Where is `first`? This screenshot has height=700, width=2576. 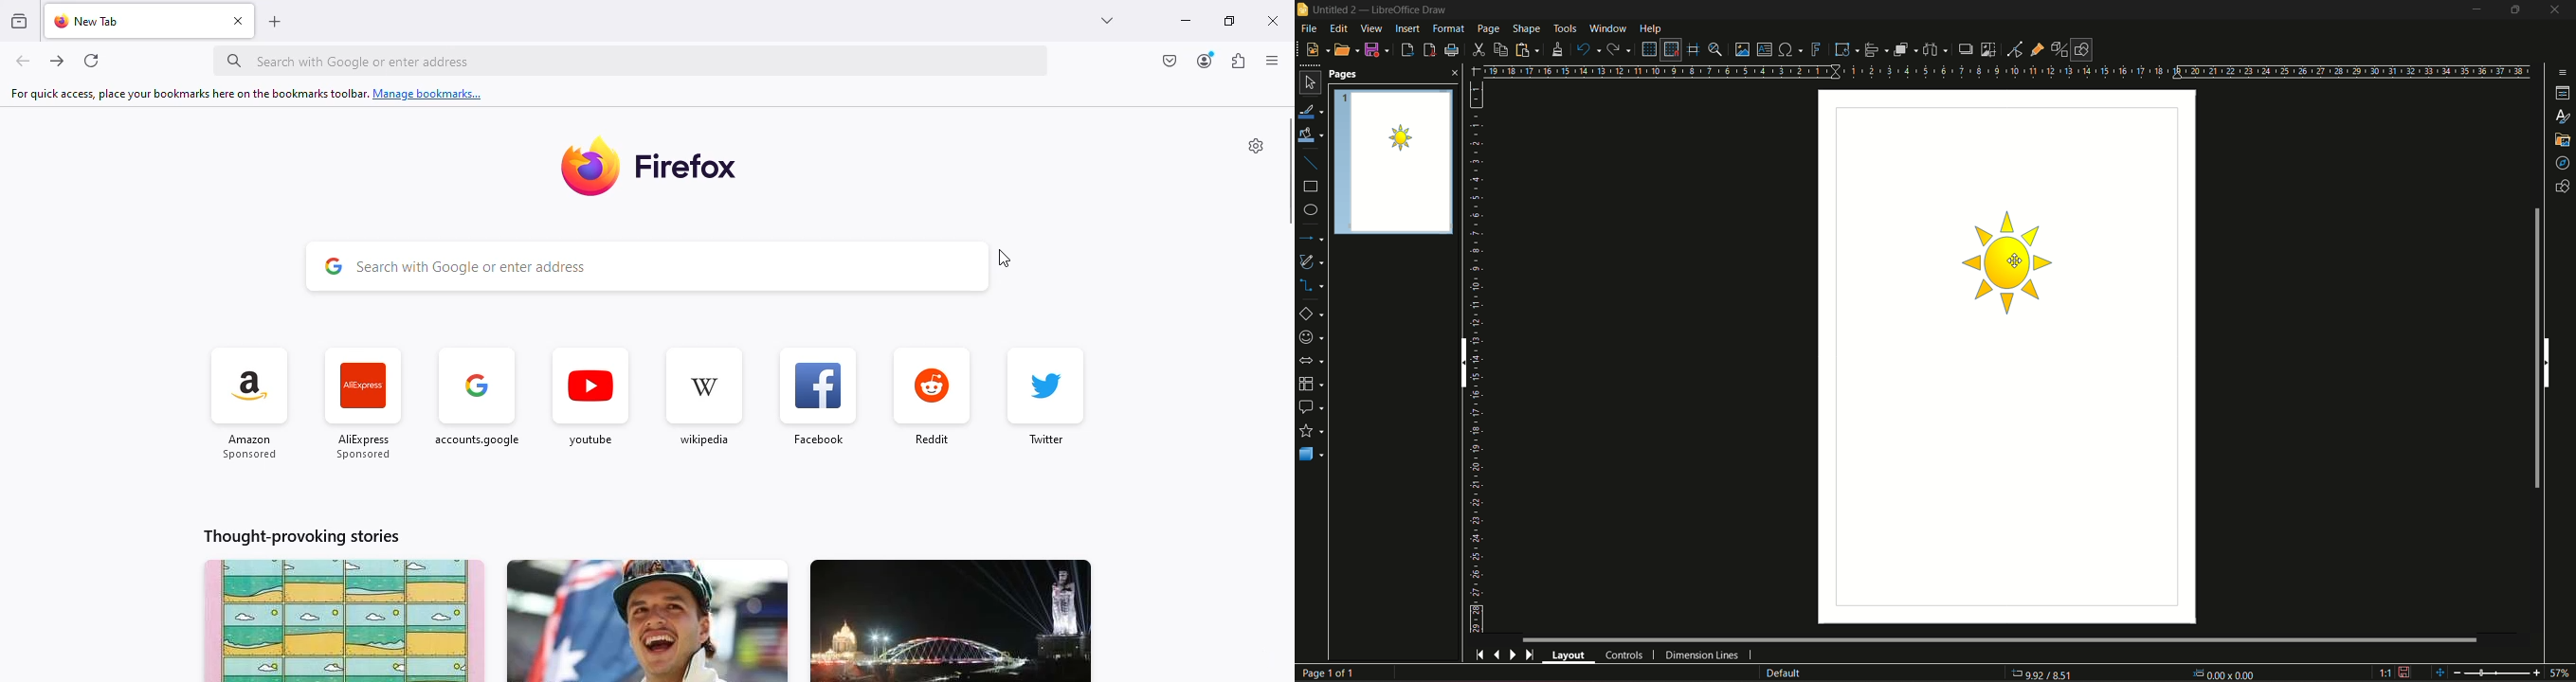 first is located at coordinates (1481, 655).